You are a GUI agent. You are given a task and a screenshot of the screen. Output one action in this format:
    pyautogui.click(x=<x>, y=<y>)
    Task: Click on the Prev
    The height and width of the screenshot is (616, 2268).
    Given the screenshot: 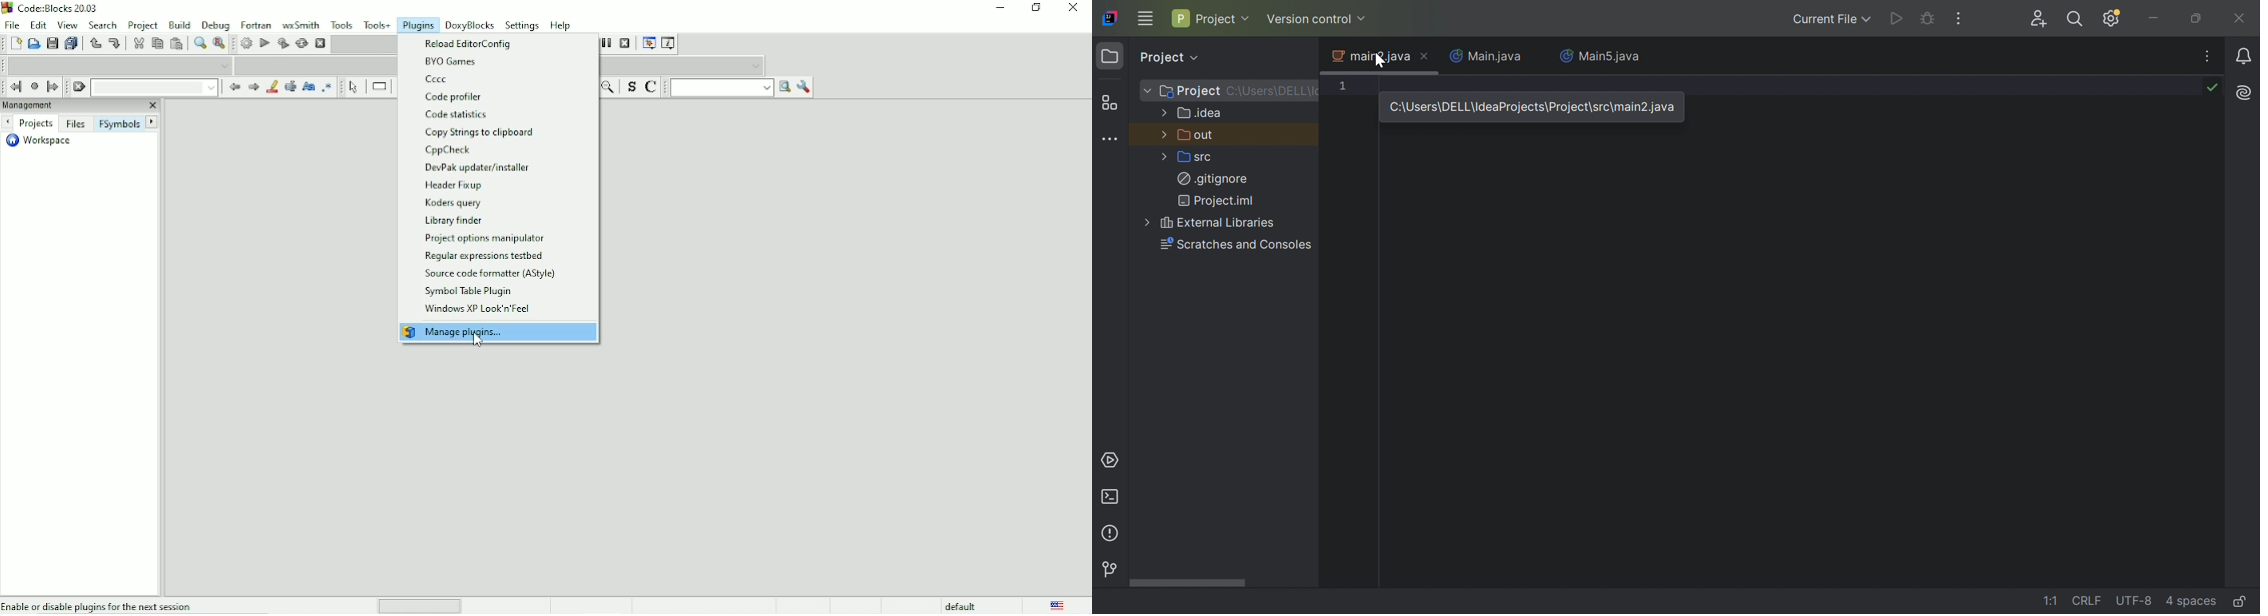 What is the action you would take?
    pyautogui.click(x=233, y=88)
    